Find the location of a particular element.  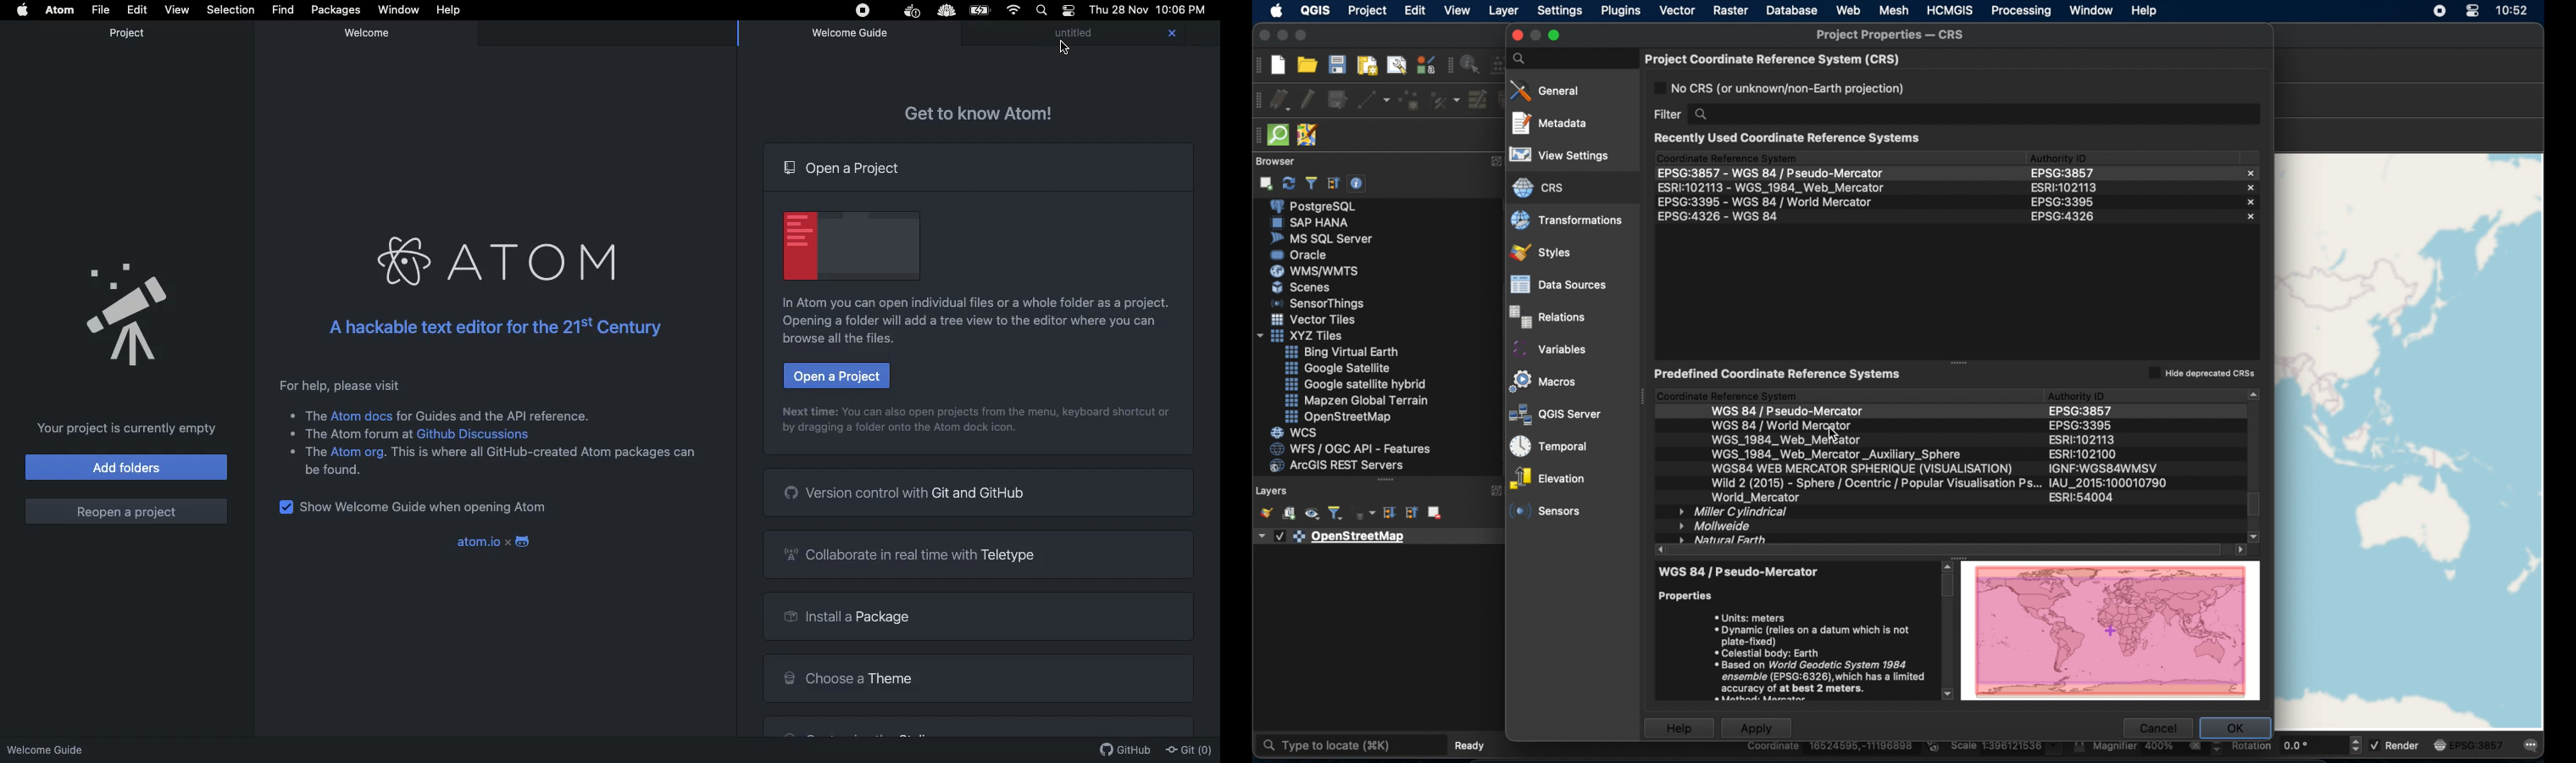

Add folders is located at coordinates (125, 467).